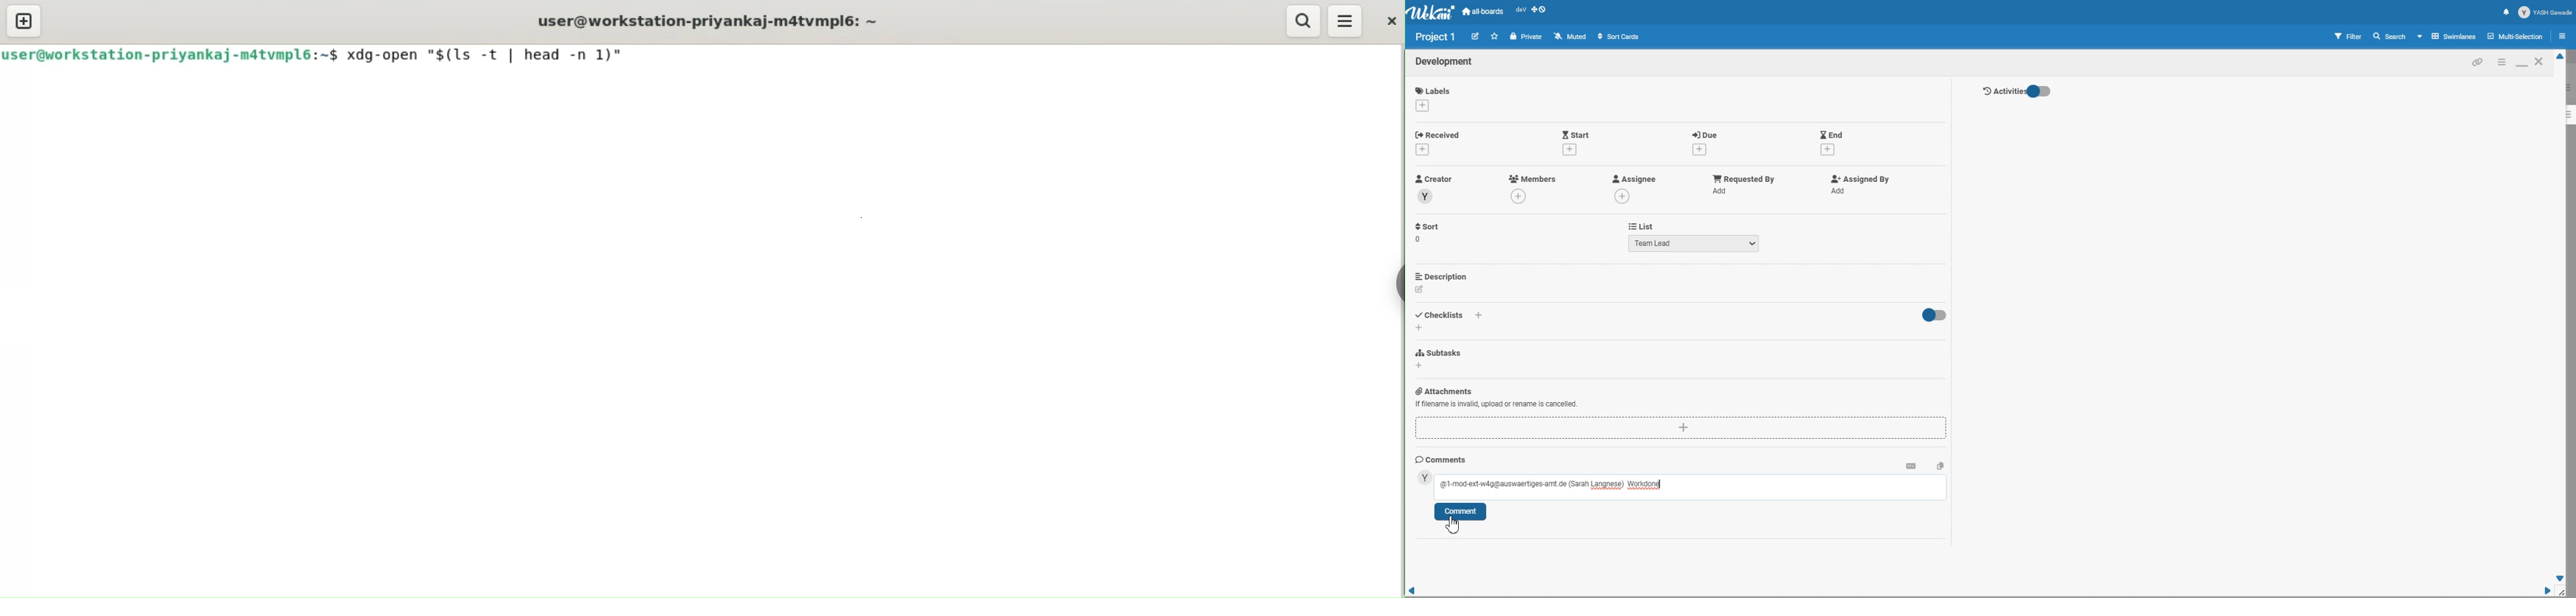  Describe the element at coordinates (2541, 61) in the screenshot. I see `Close` at that location.